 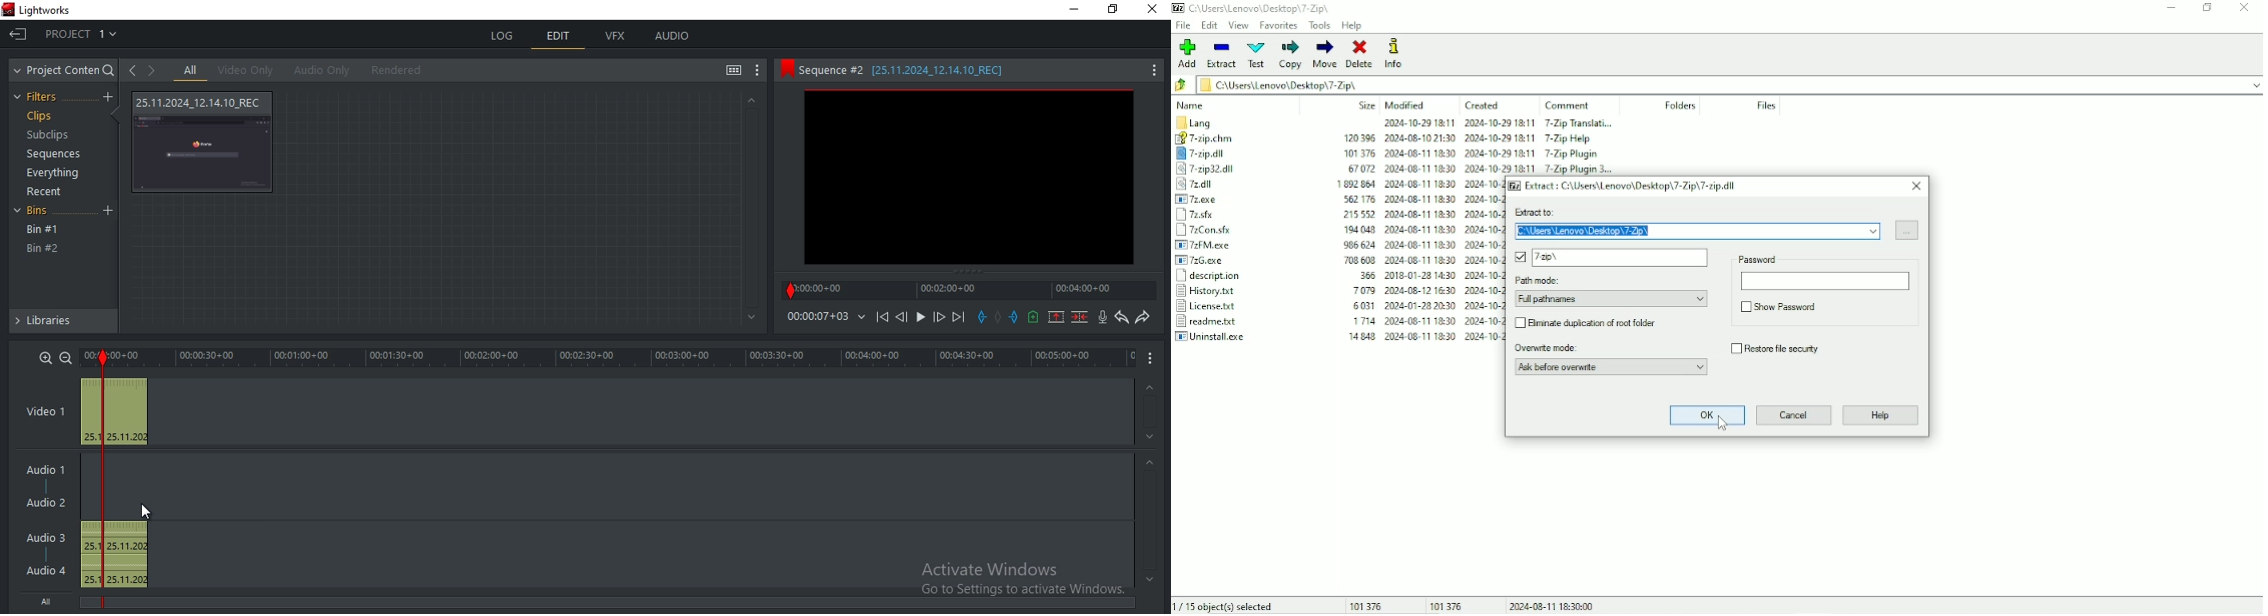 What do you see at coordinates (1186, 53) in the screenshot?
I see `Add` at bounding box center [1186, 53].